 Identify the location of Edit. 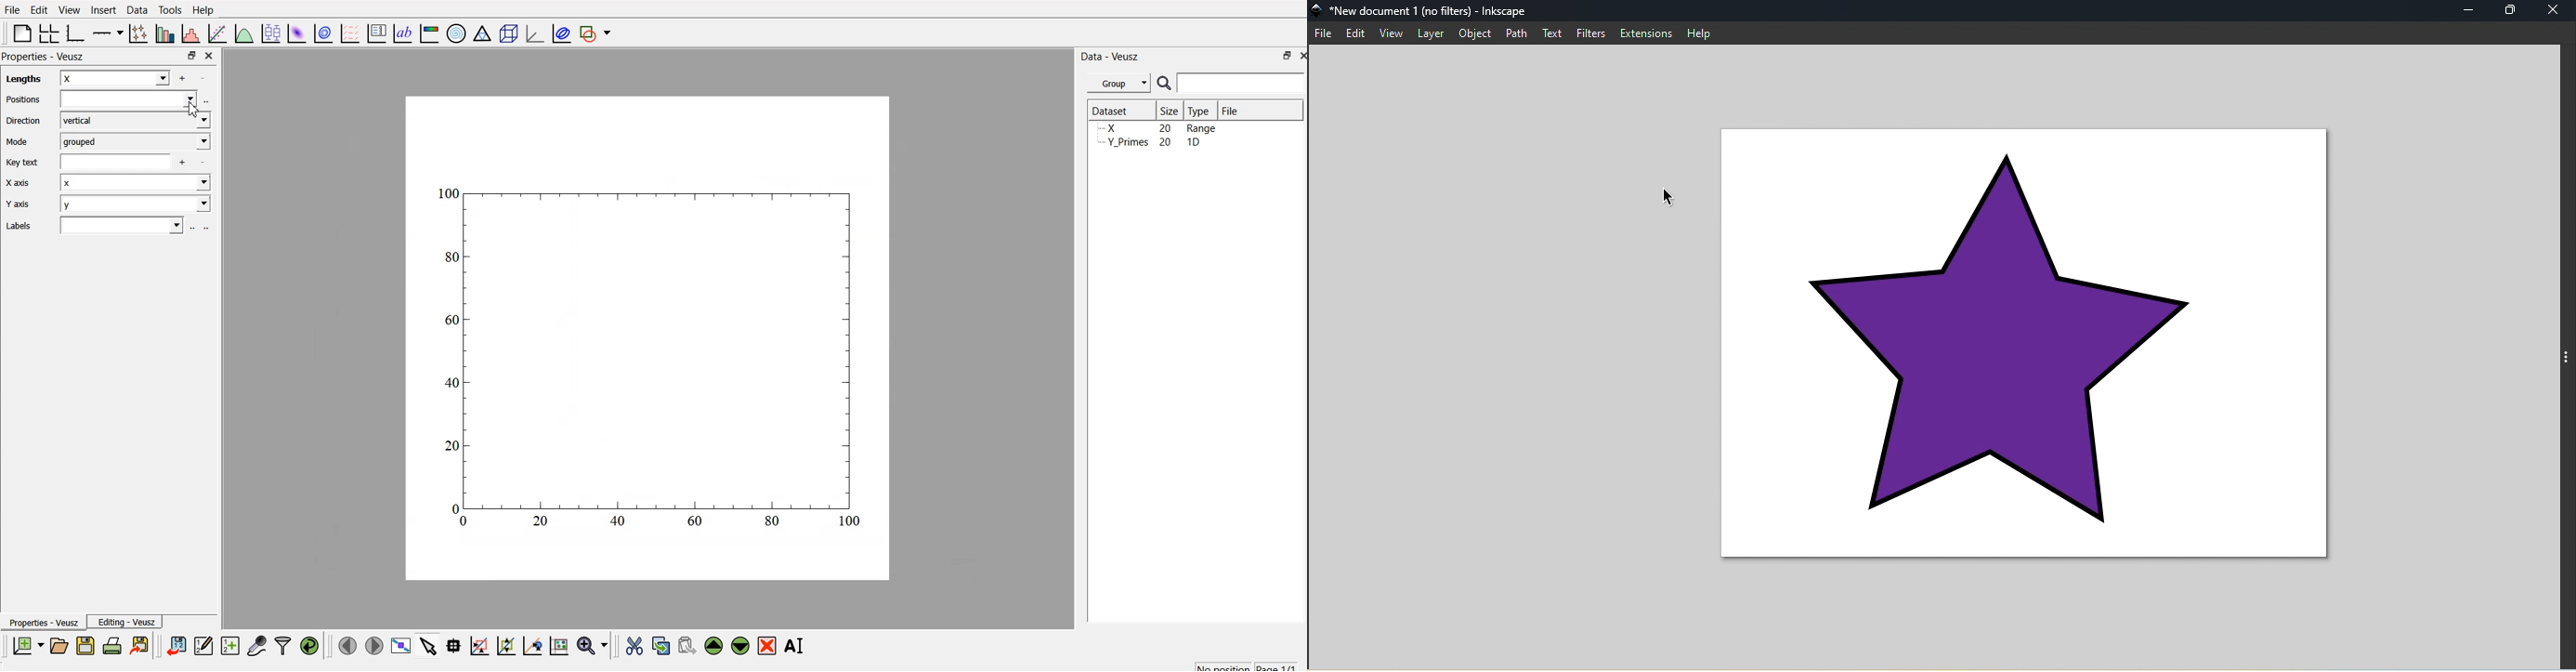
(1353, 32).